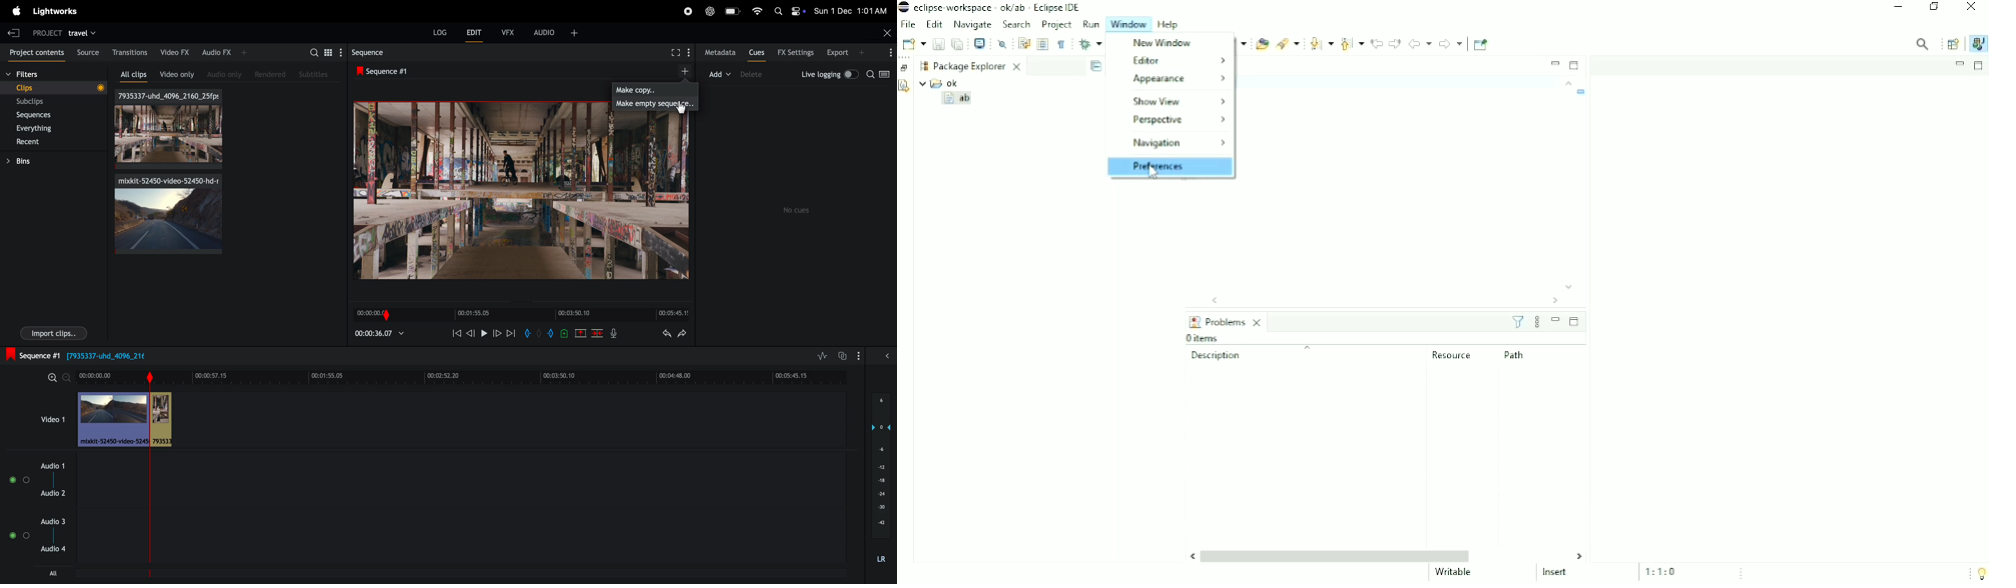 The height and width of the screenshot is (588, 2016). Describe the element at coordinates (615, 334) in the screenshot. I see `mic` at that location.